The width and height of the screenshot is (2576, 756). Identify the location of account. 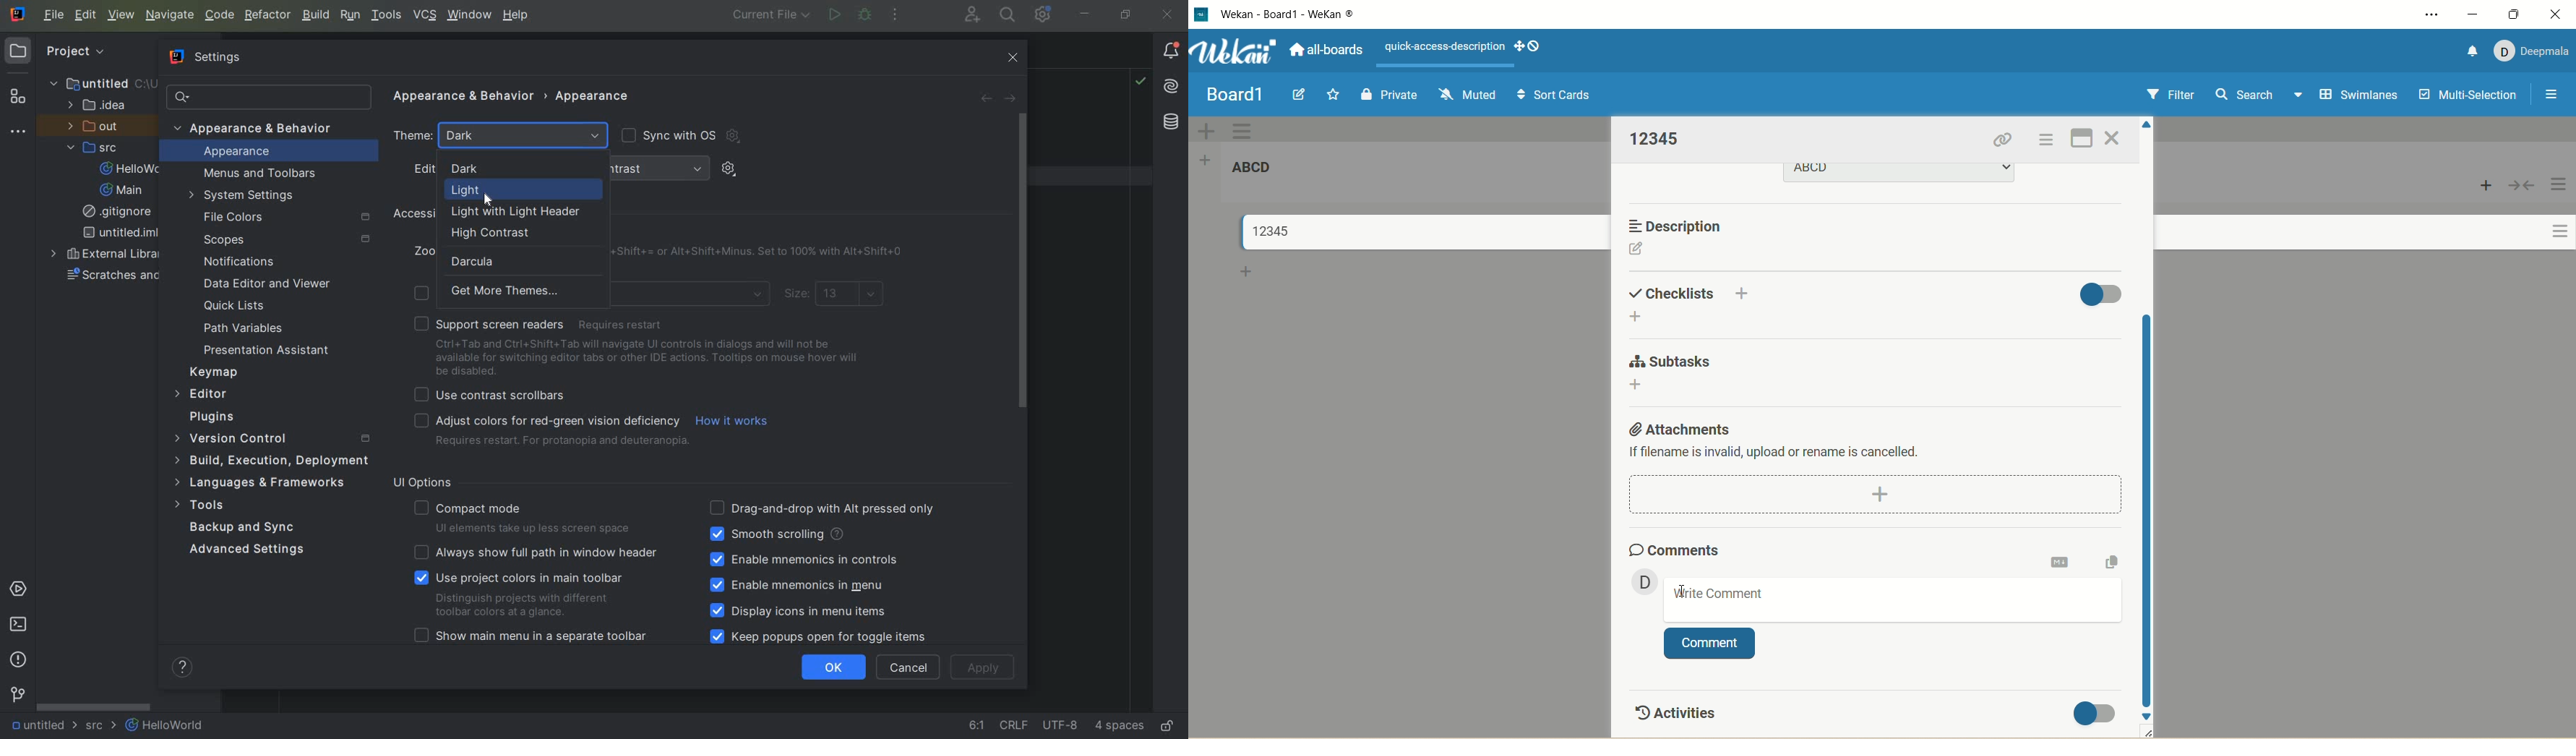
(2531, 48).